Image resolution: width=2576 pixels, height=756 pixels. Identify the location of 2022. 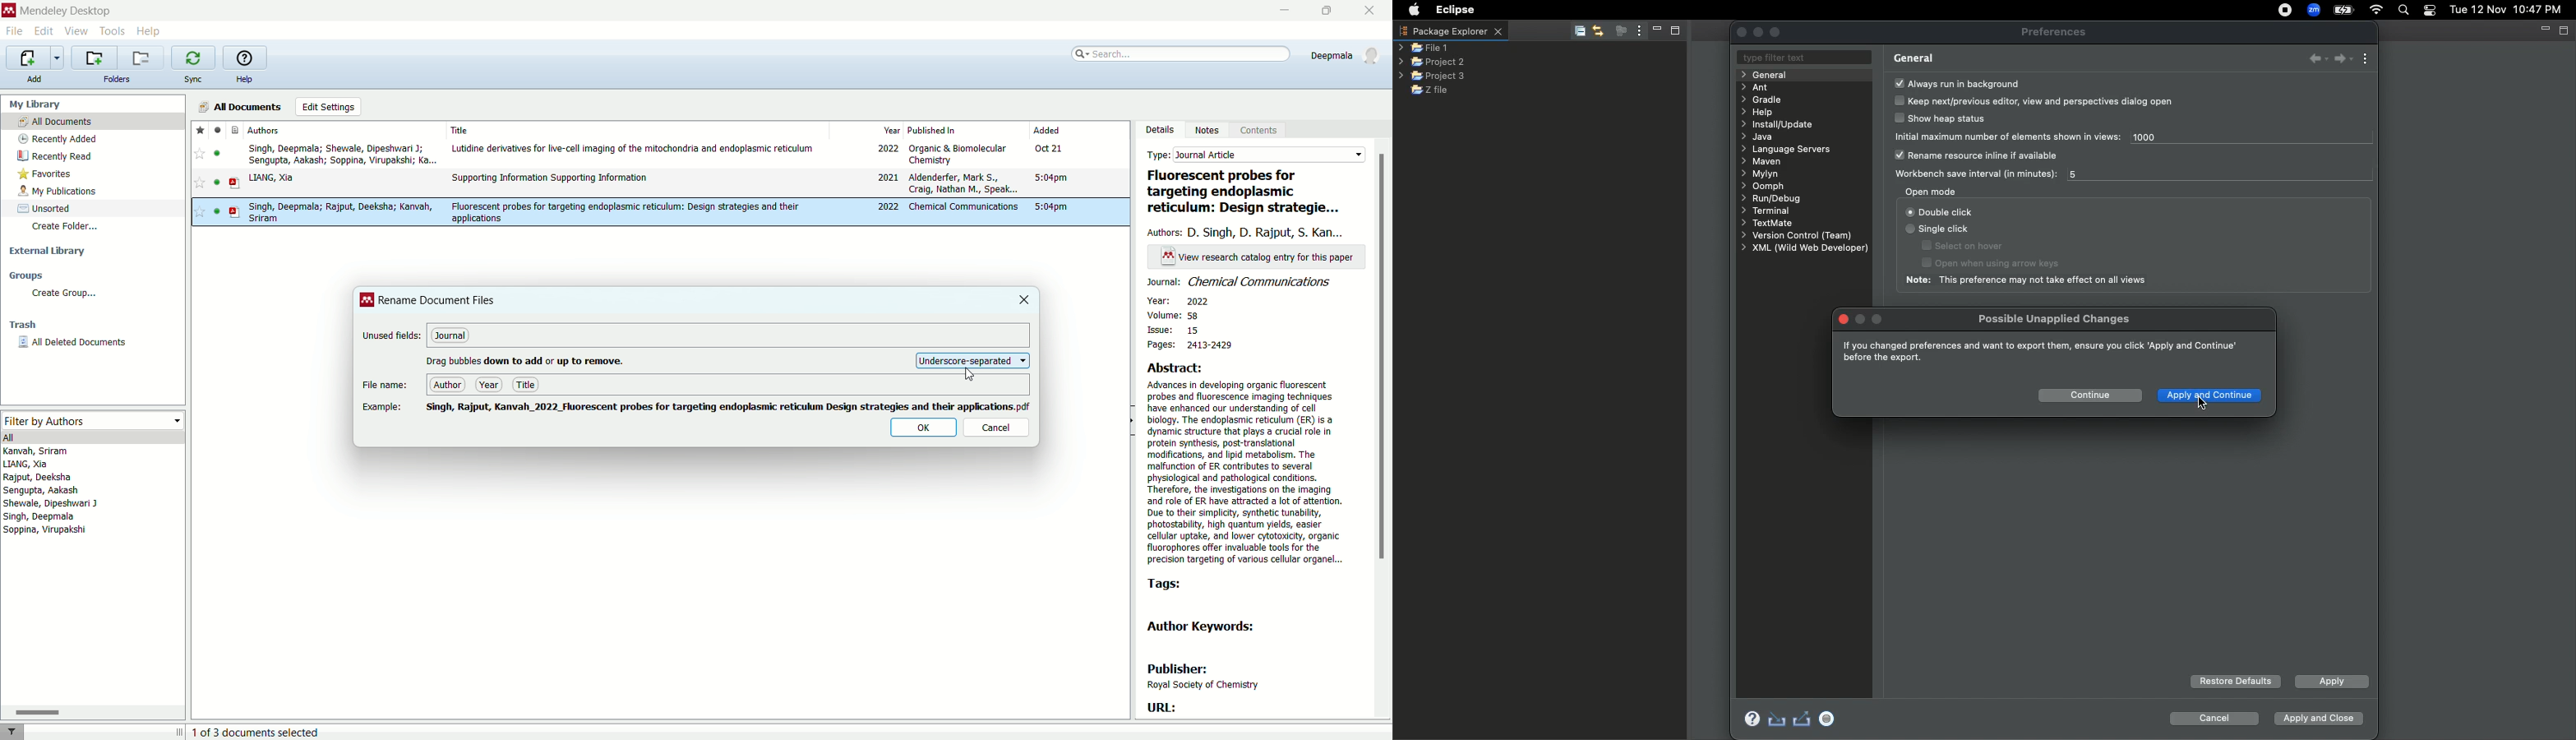
(886, 149).